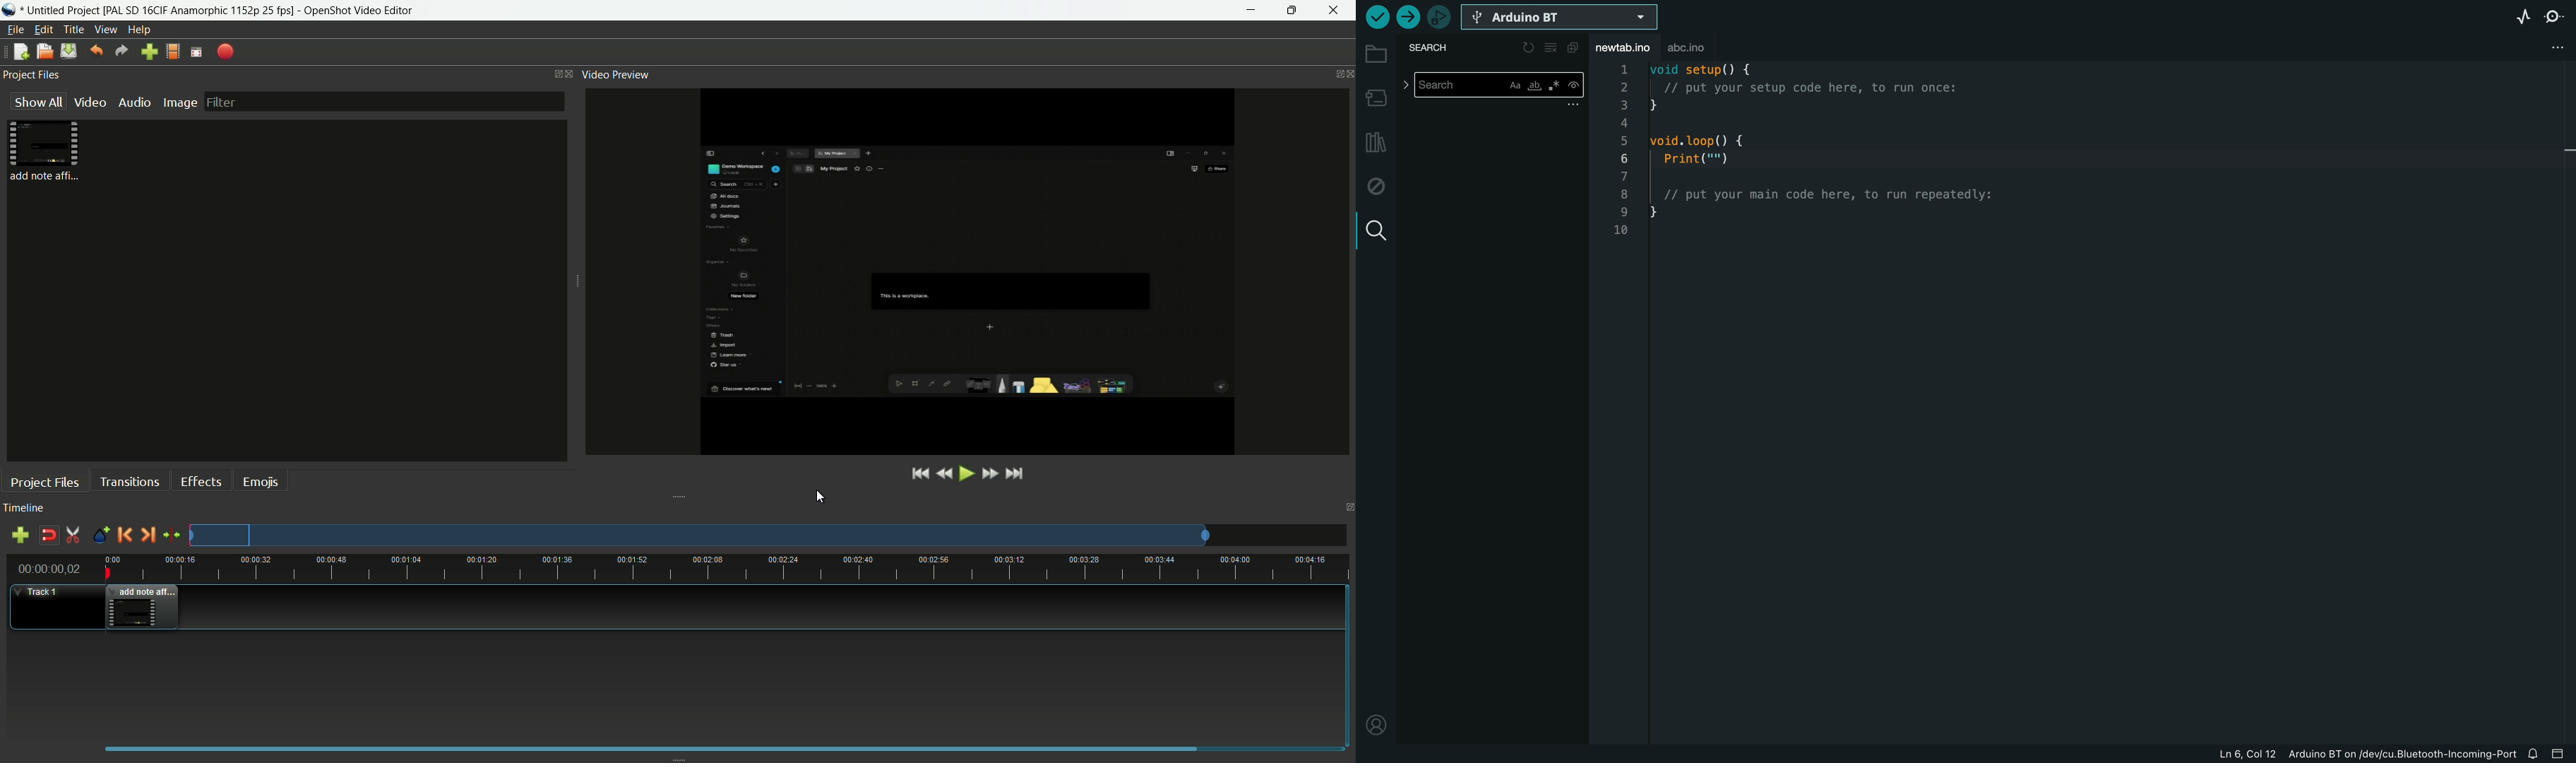 This screenshot has width=2576, height=784. What do you see at coordinates (1374, 145) in the screenshot?
I see `library manager` at bounding box center [1374, 145].